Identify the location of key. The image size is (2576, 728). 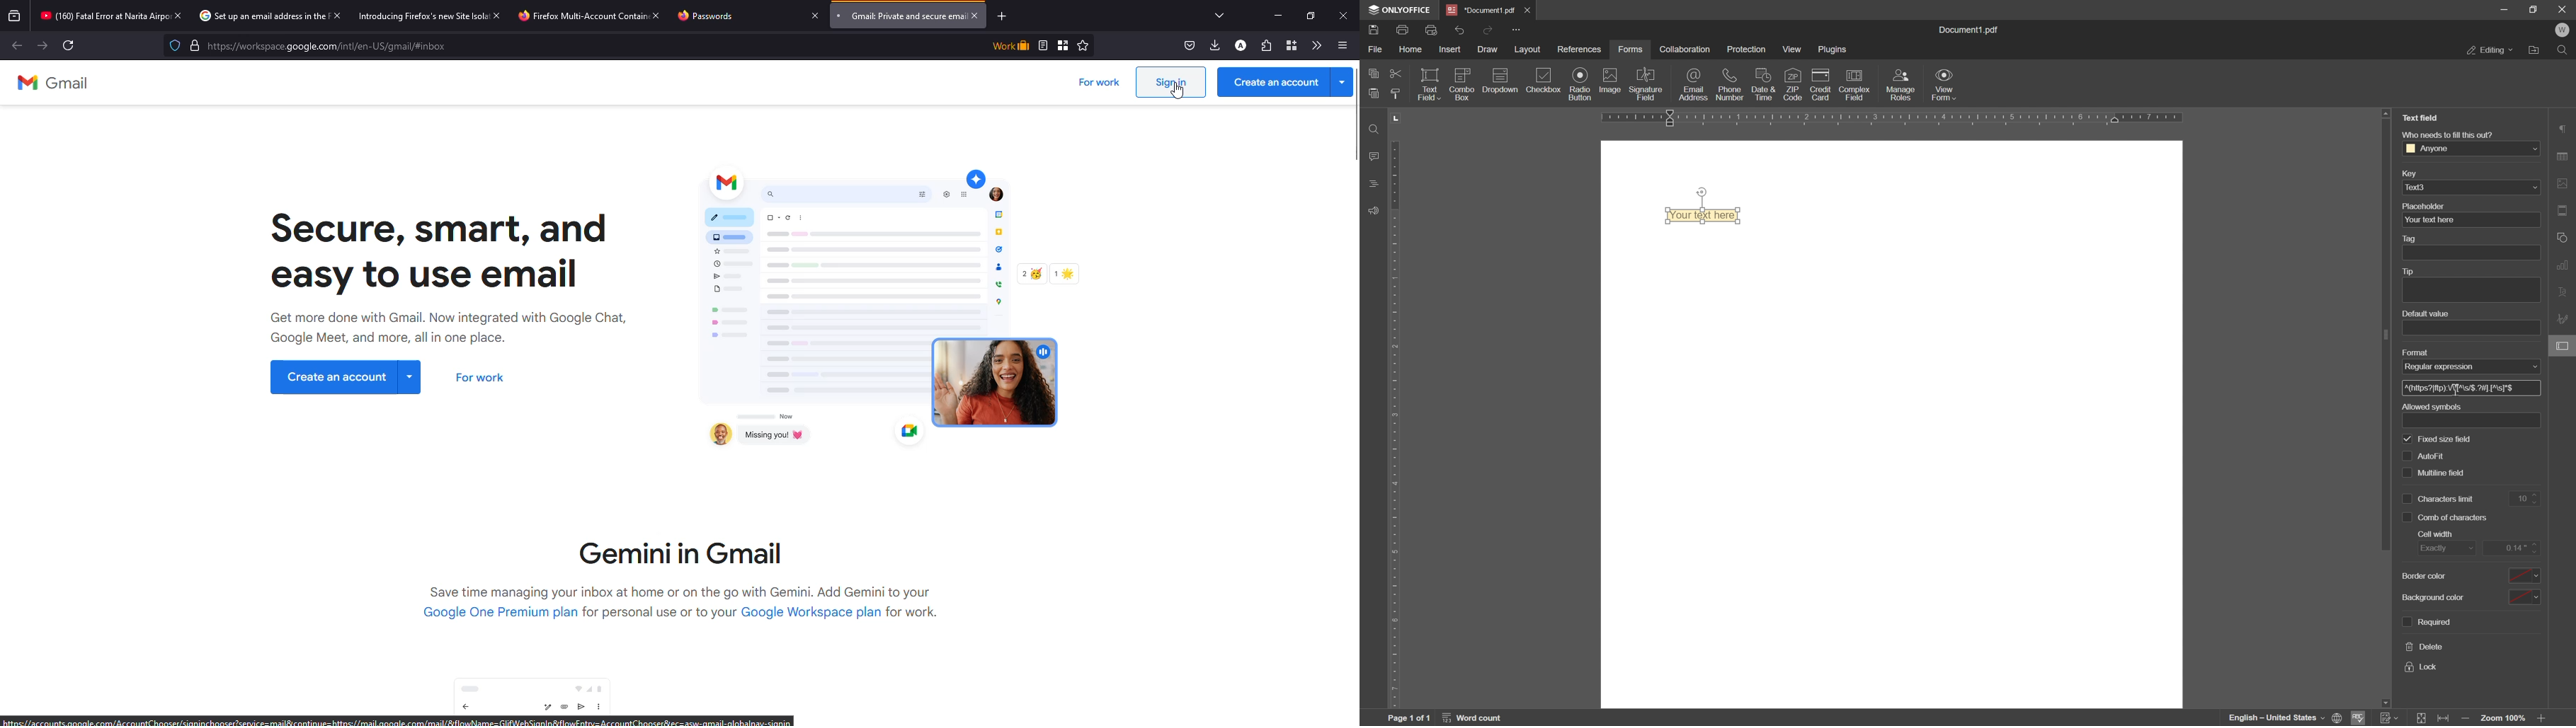
(2408, 174).